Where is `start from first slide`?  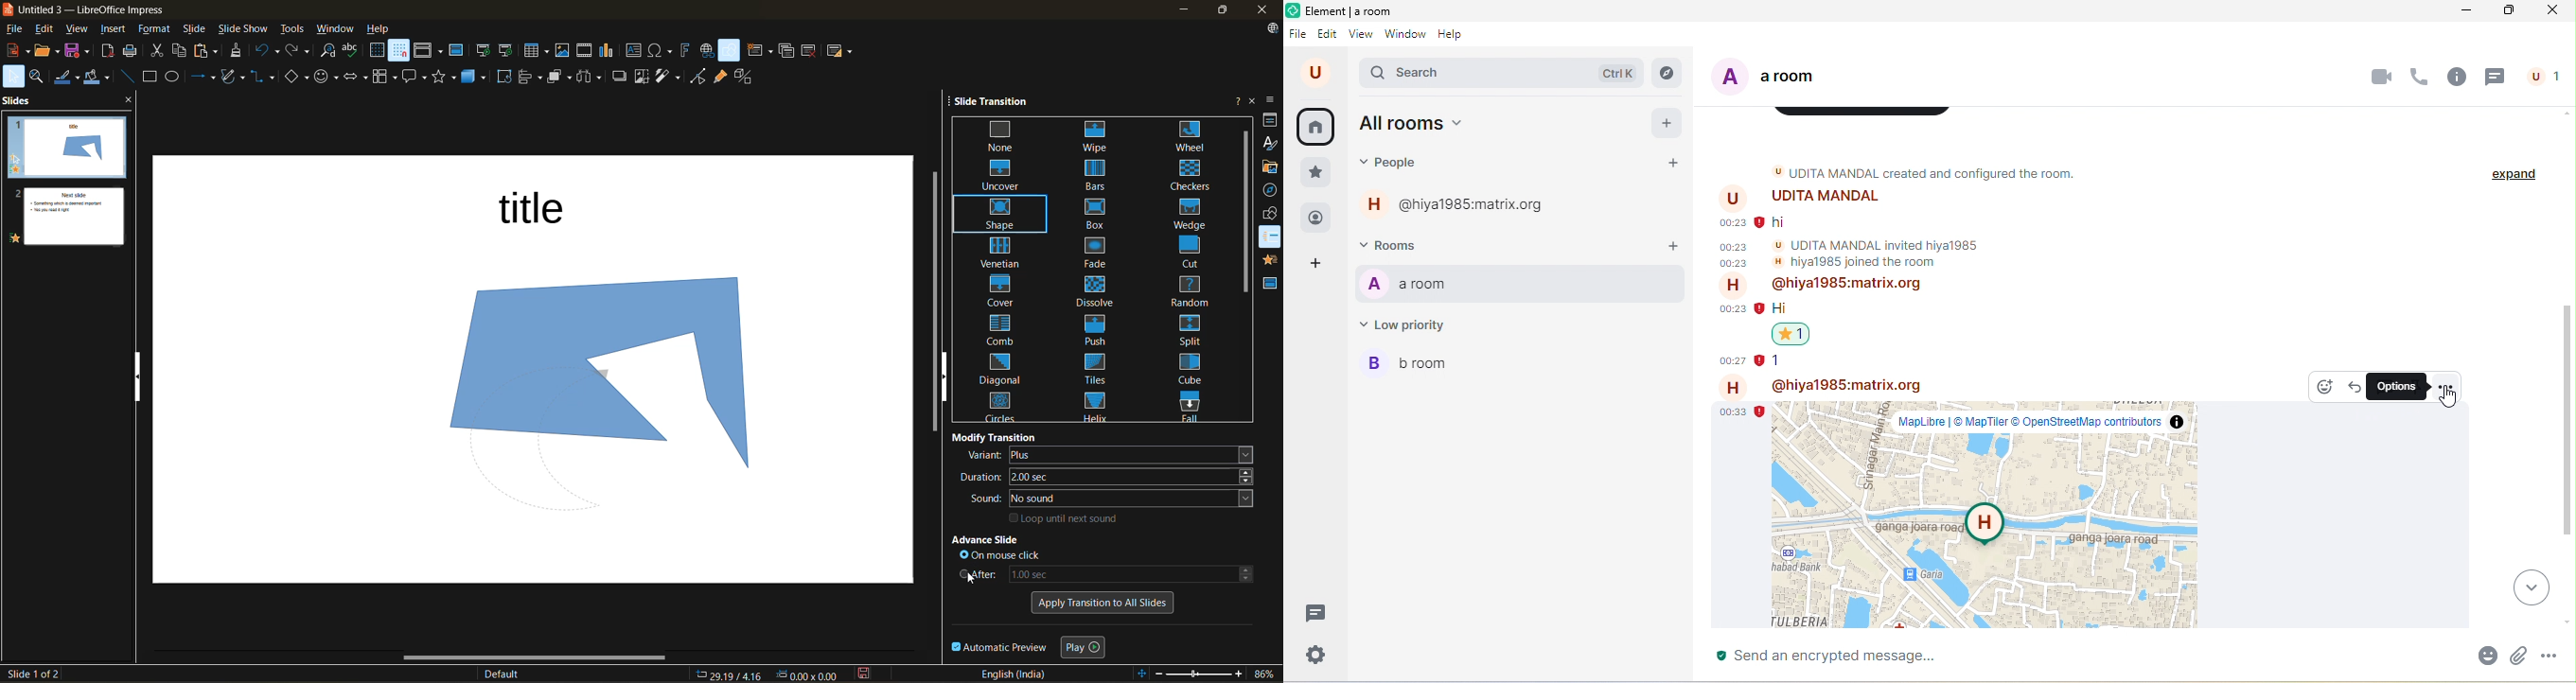 start from first slide is located at coordinates (485, 51).